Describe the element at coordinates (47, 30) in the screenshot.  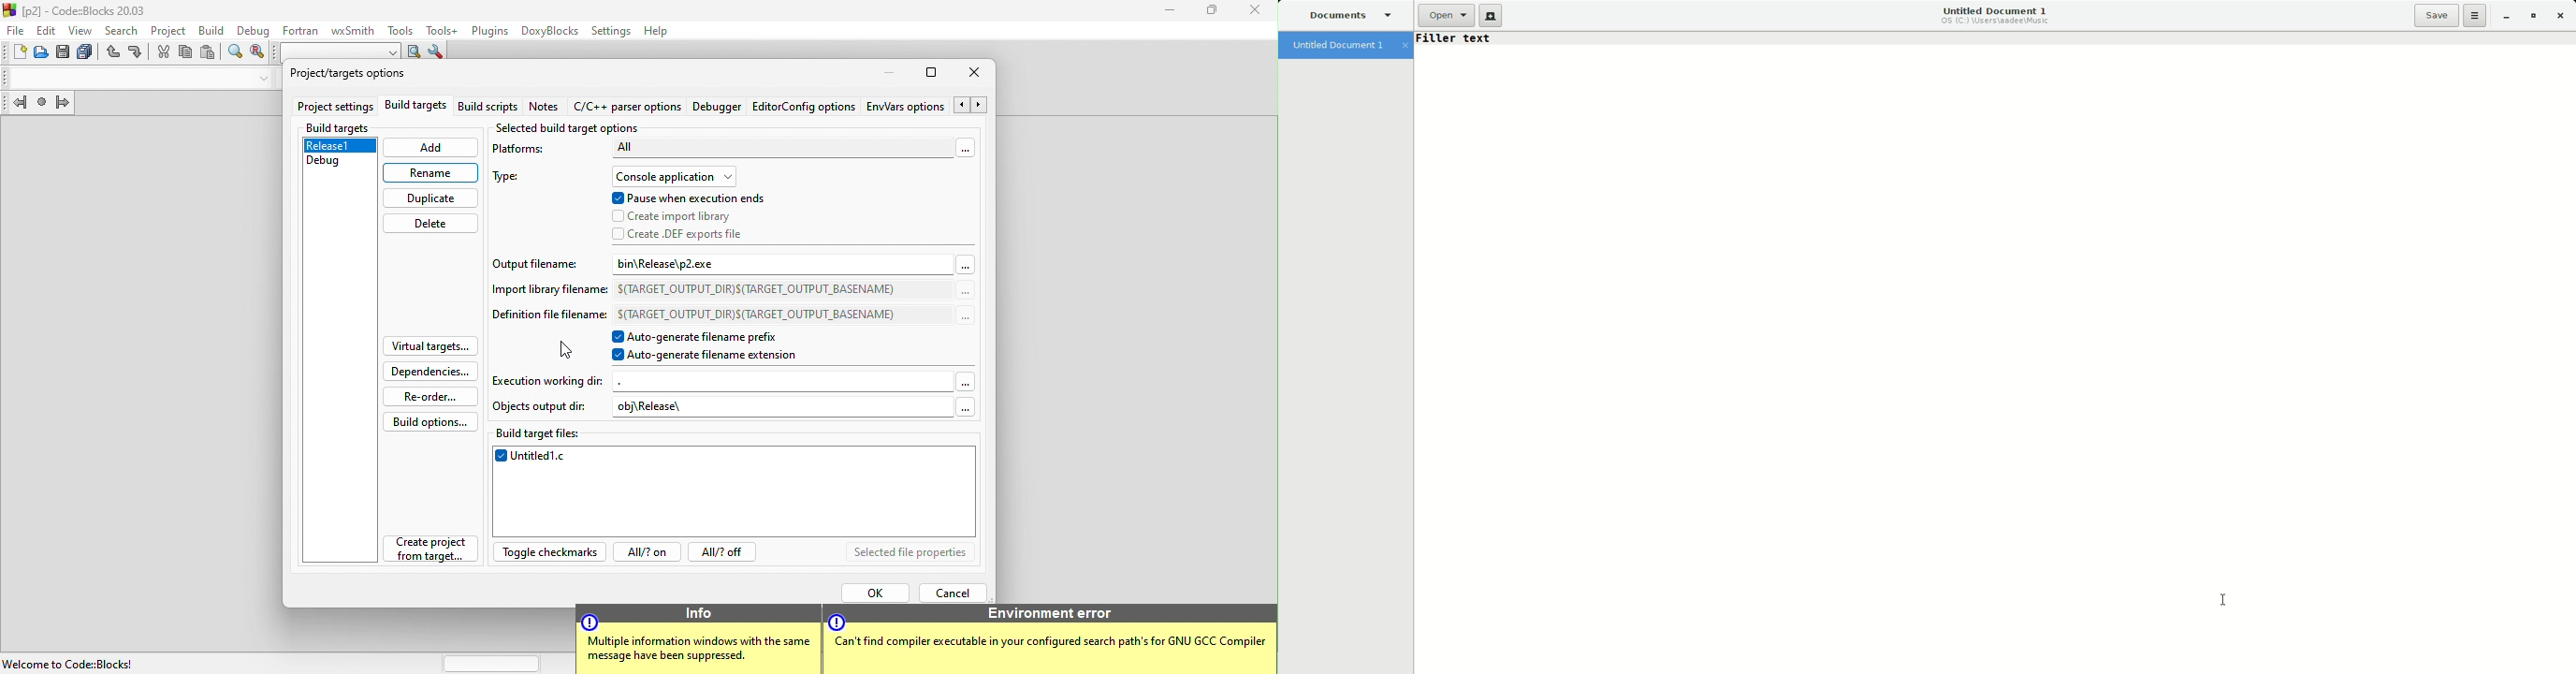
I see `edit` at that location.